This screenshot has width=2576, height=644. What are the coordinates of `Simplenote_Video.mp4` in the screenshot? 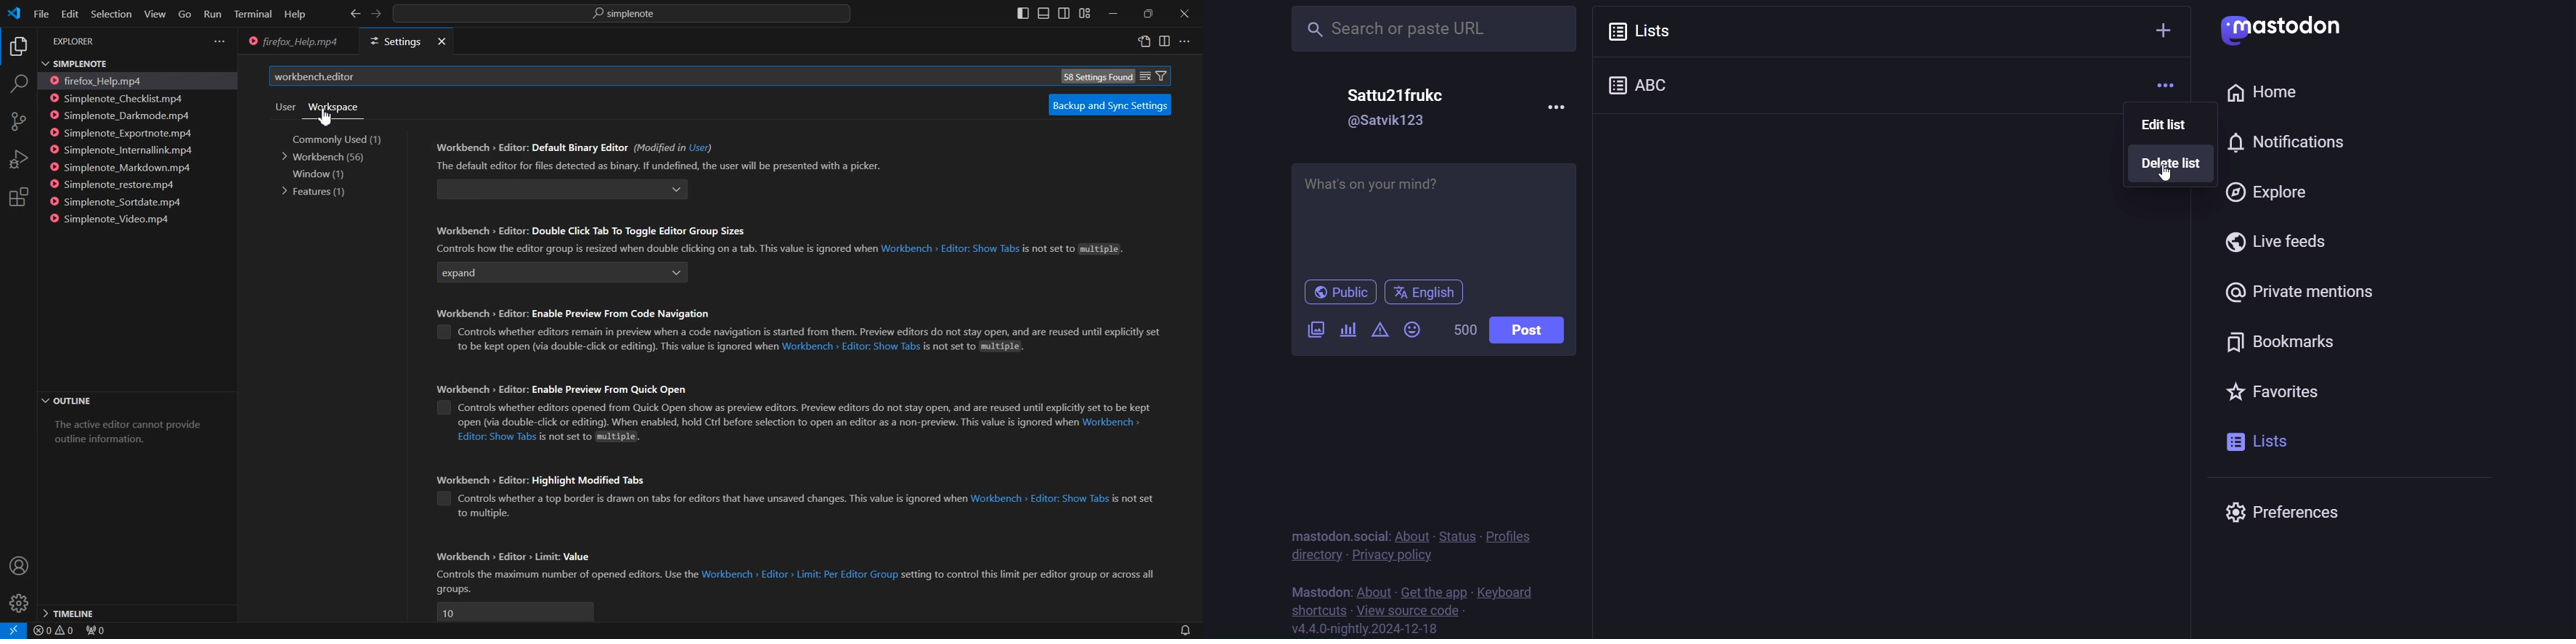 It's located at (116, 218).